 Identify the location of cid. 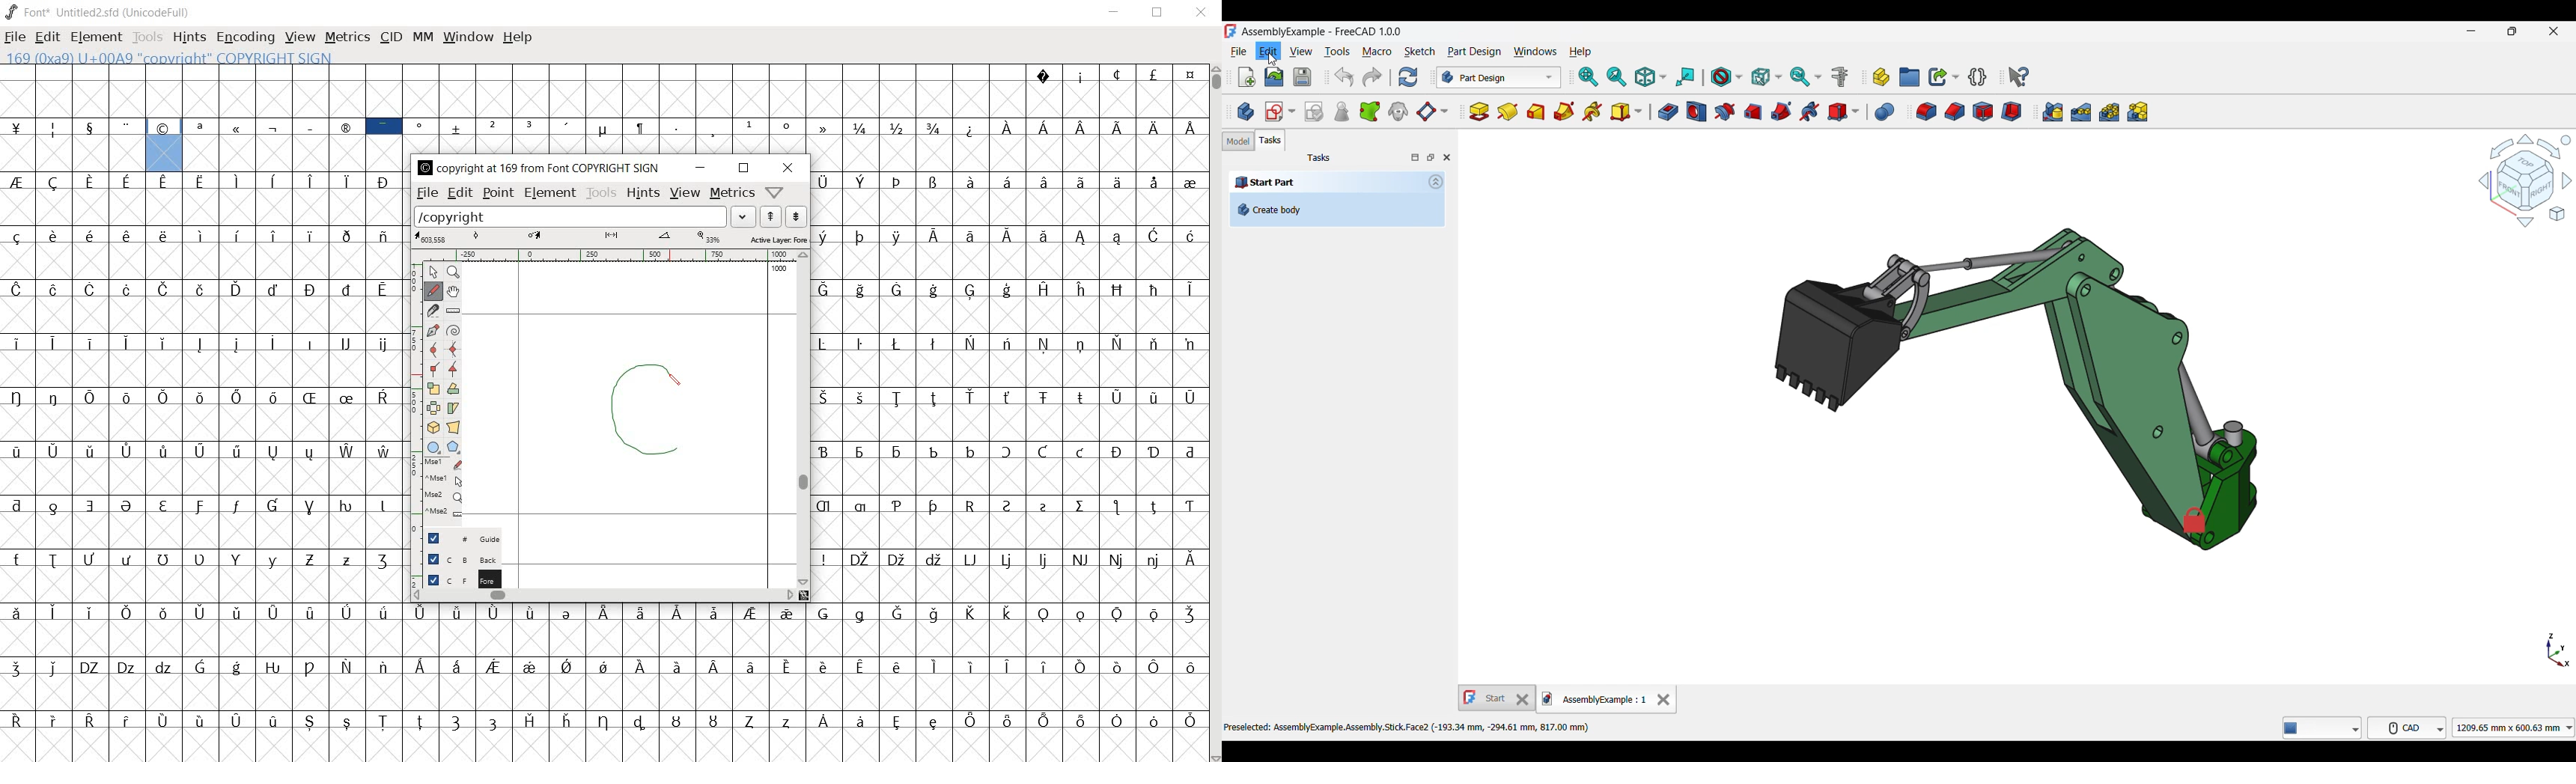
(390, 38).